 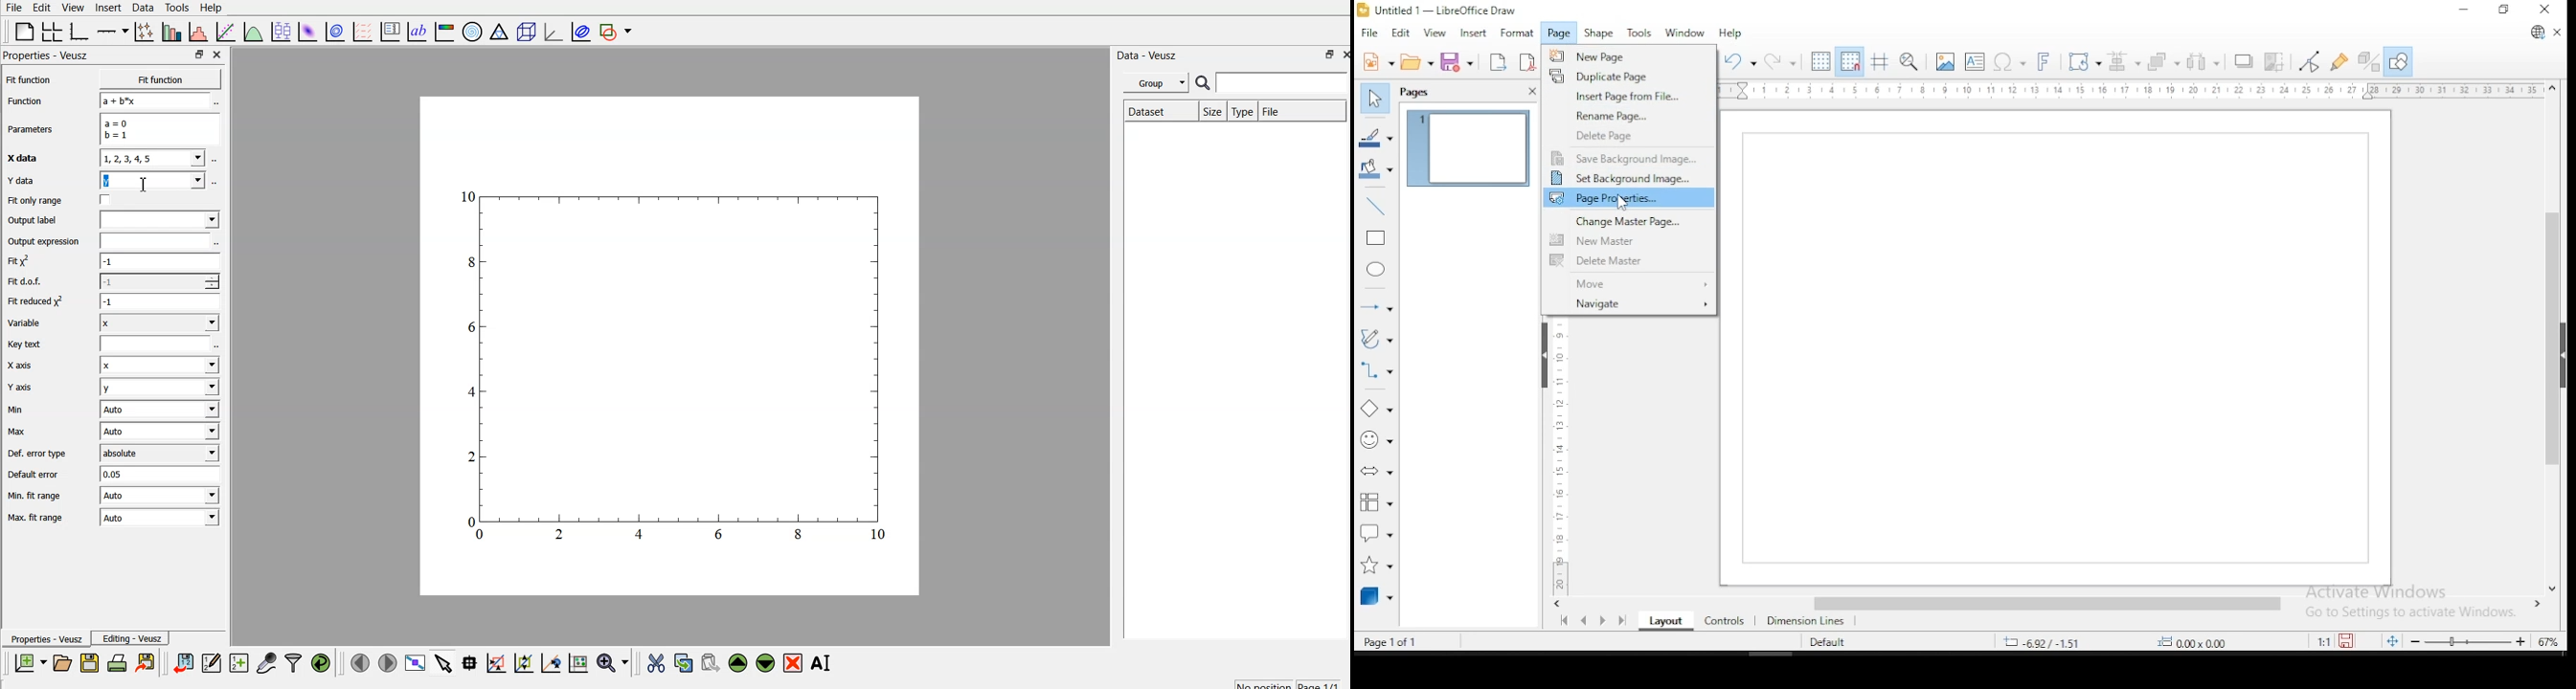 What do you see at coordinates (1525, 63) in the screenshot?
I see `export as pdf` at bounding box center [1525, 63].